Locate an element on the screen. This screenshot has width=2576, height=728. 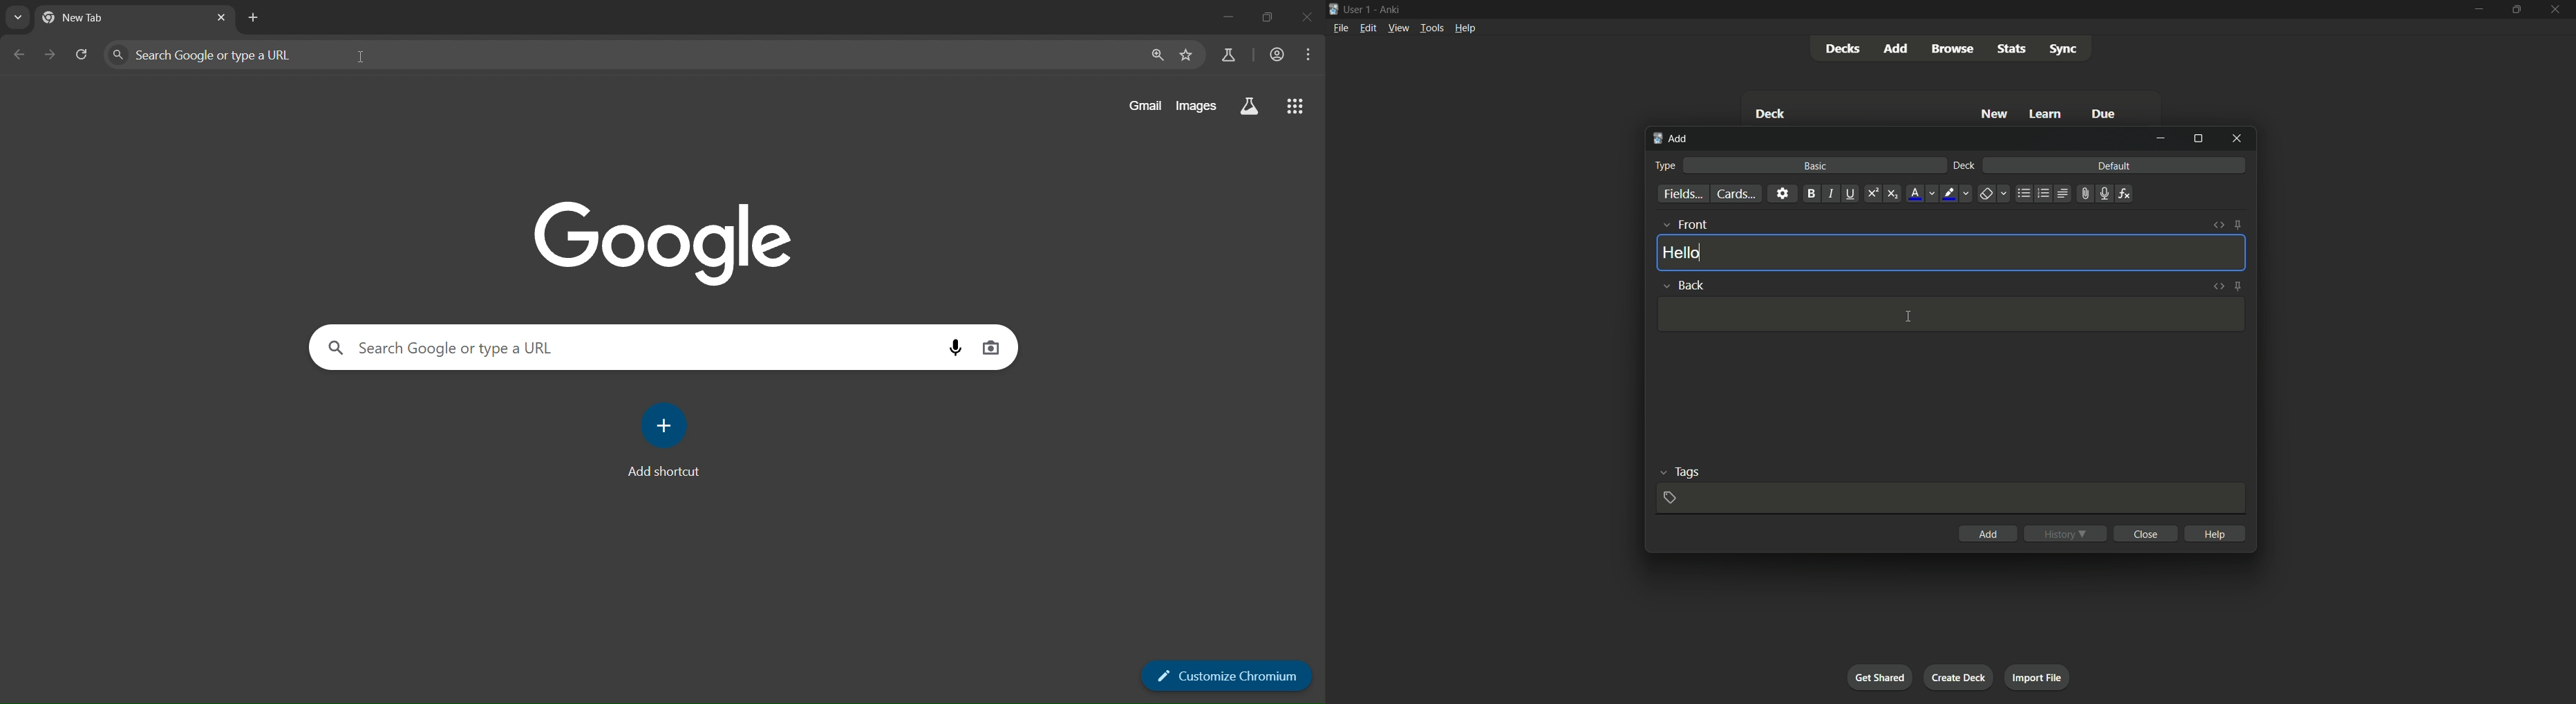
toggle html editor is located at coordinates (2218, 286).